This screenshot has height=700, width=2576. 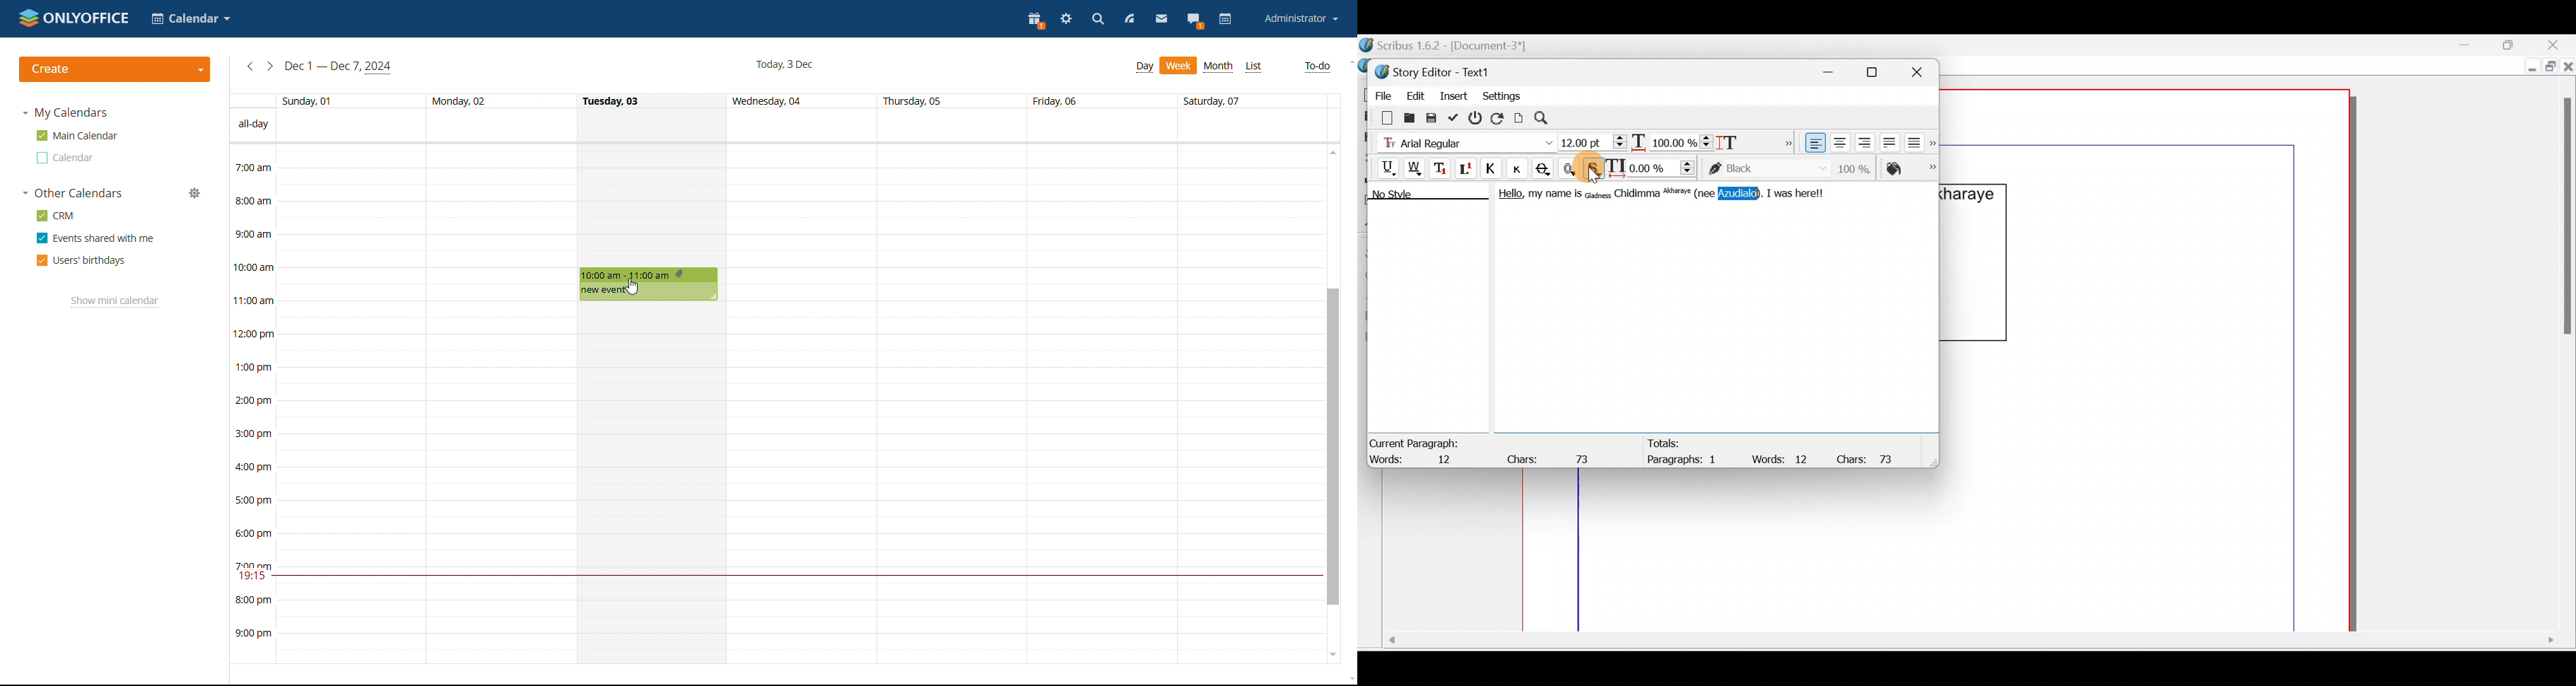 I want to click on Close, so click(x=1922, y=70).